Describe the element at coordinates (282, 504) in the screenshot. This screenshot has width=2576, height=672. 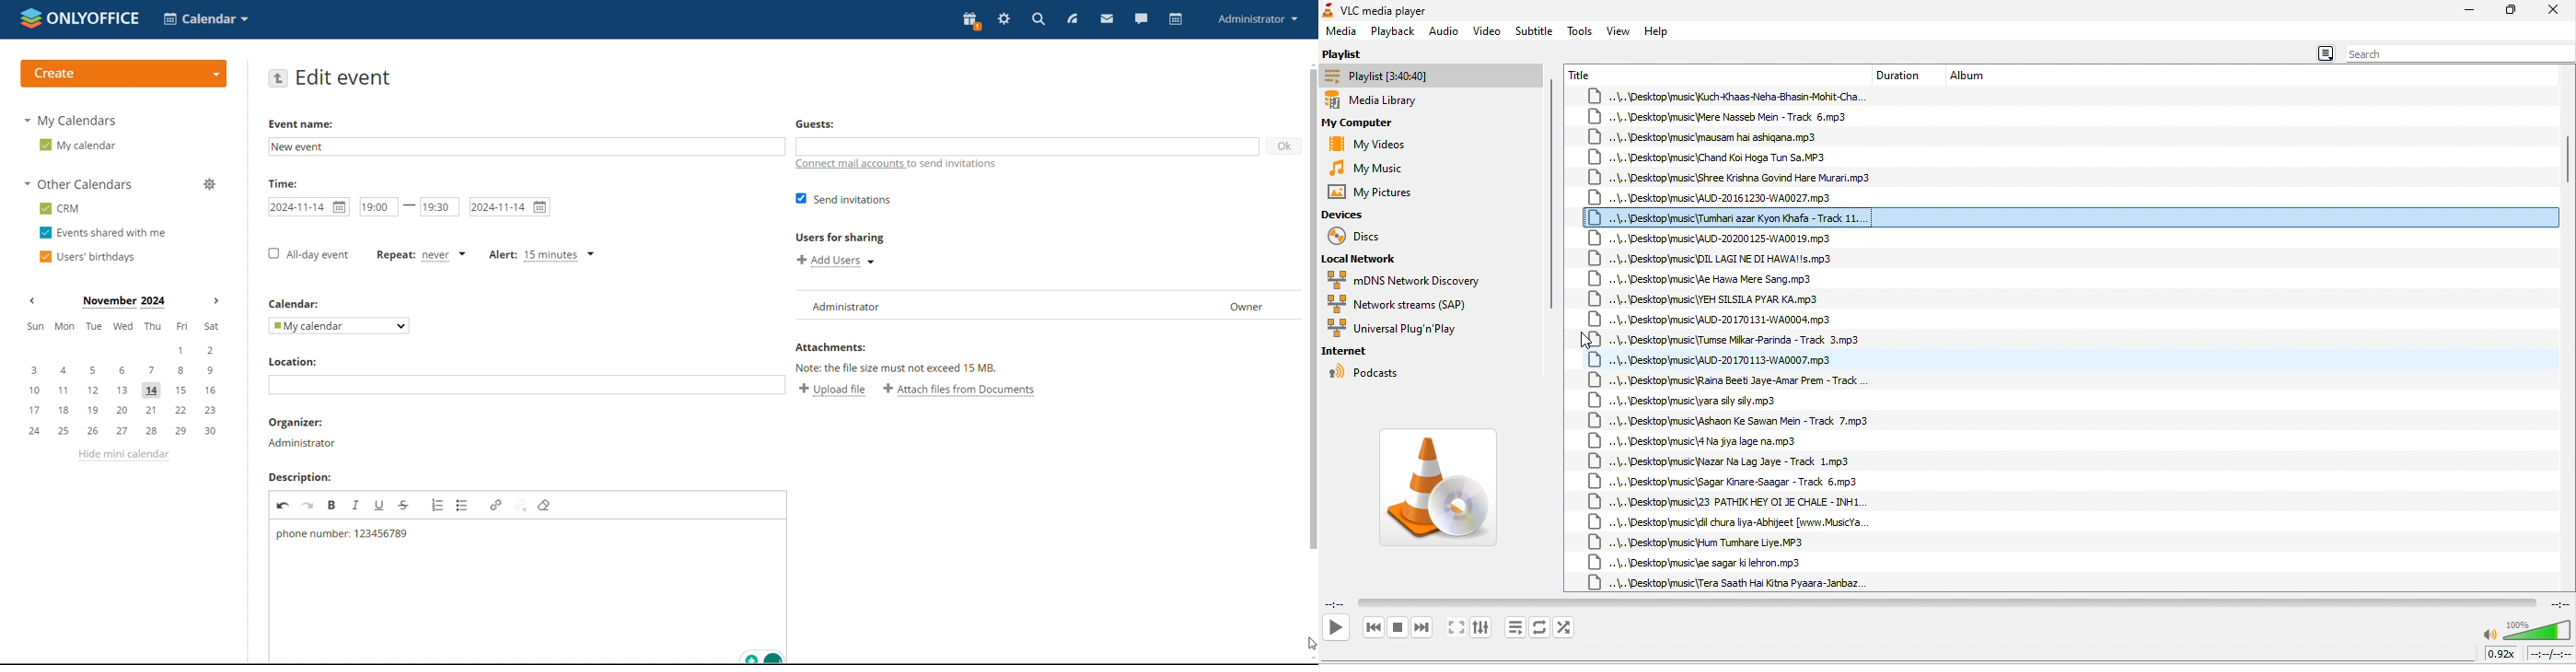
I see `undo` at that location.